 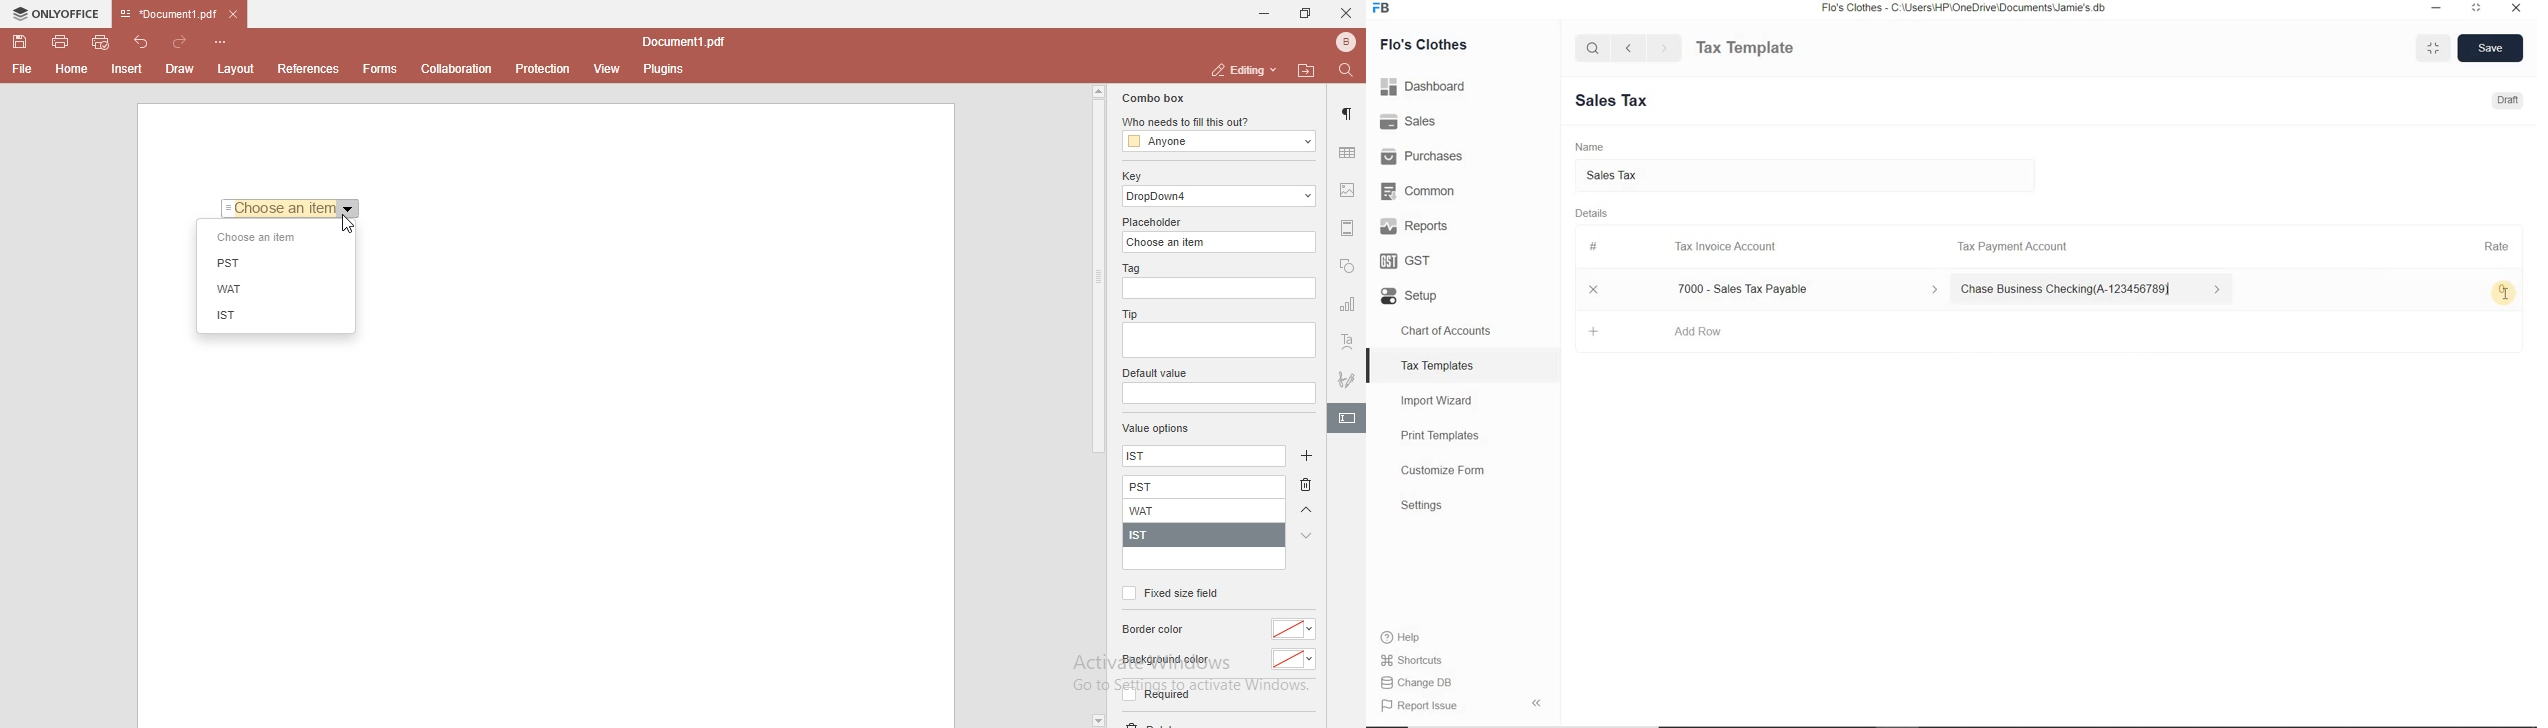 What do you see at coordinates (1617, 101) in the screenshot?
I see `New Entry` at bounding box center [1617, 101].